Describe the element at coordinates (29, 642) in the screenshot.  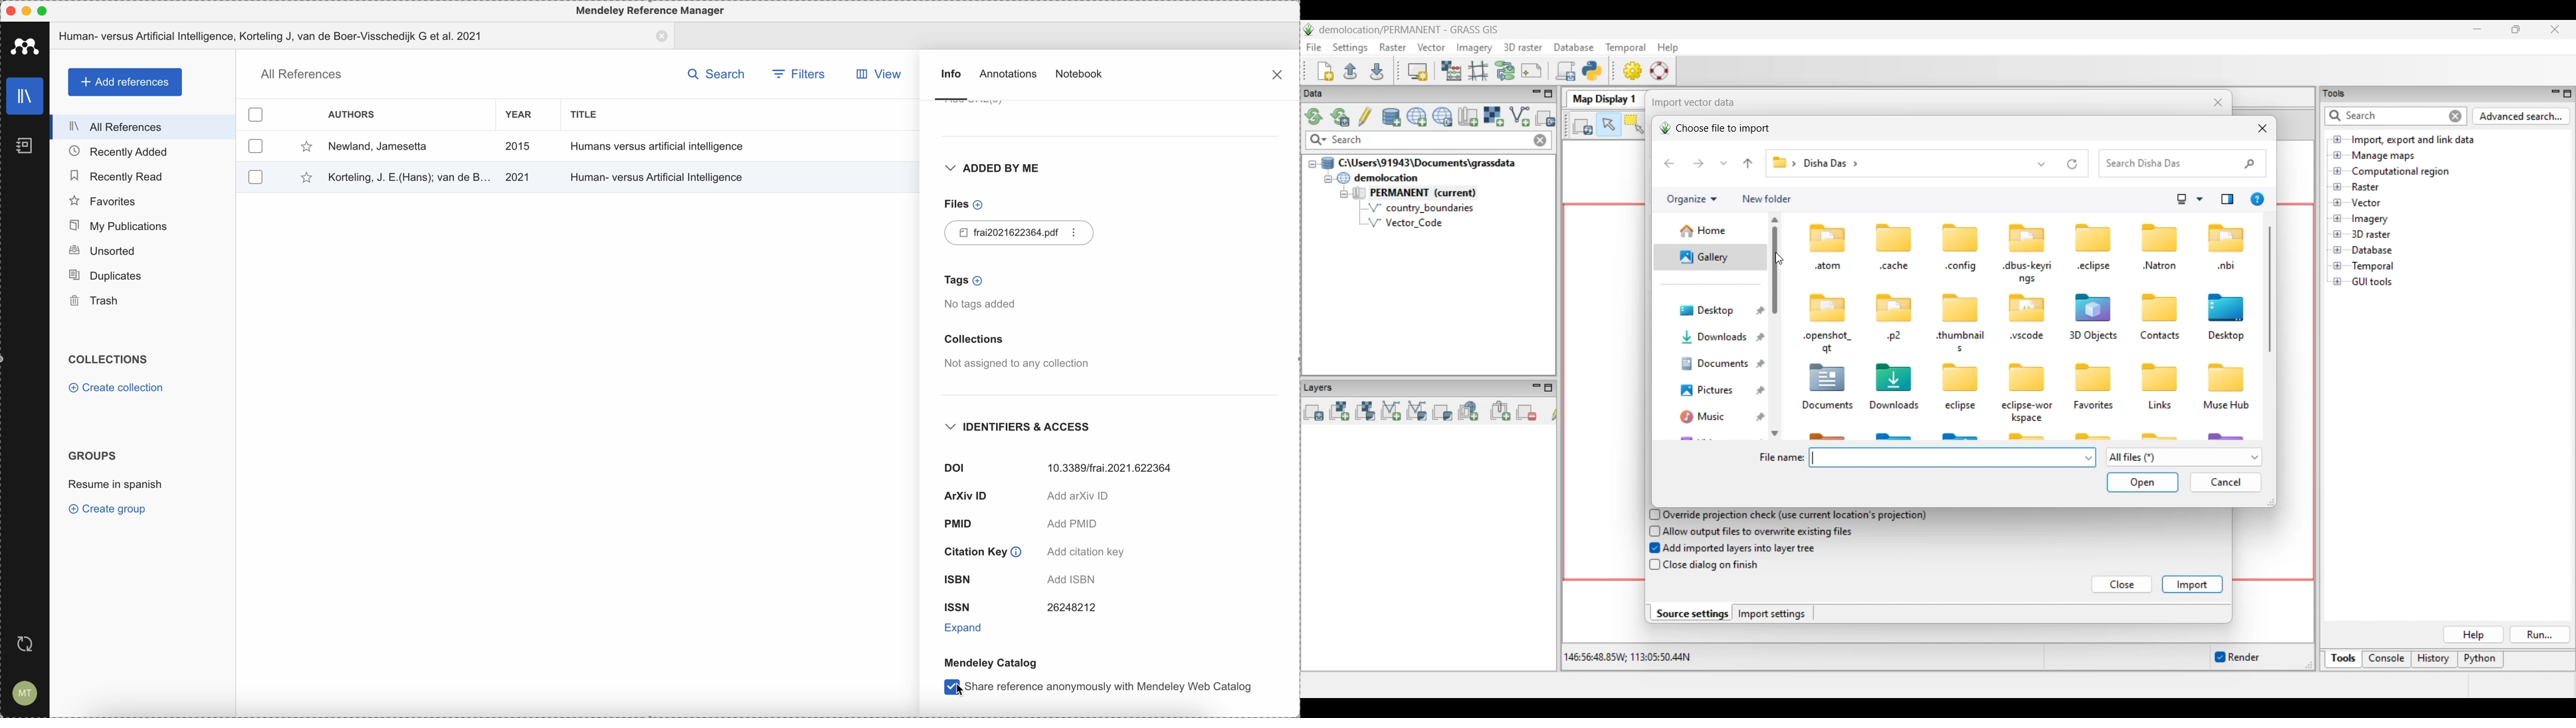
I see `last sync` at that location.